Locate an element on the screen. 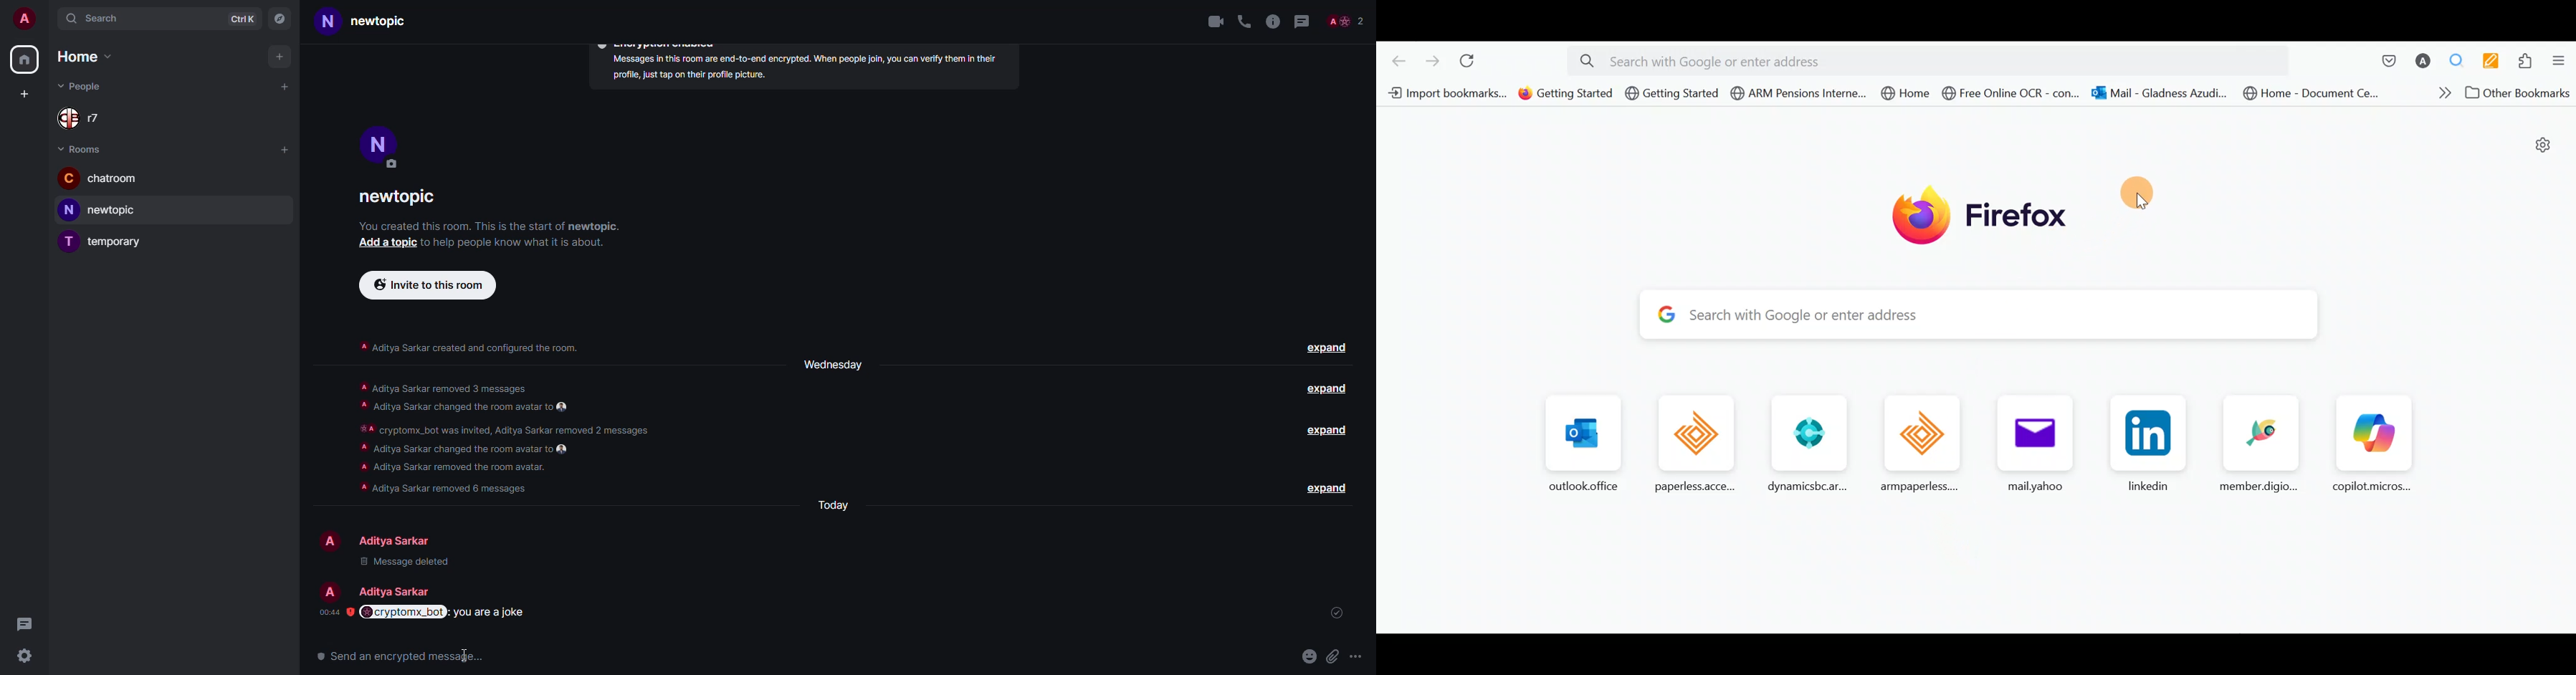 The height and width of the screenshot is (700, 2576). Extensions is located at coordinates (2530, 62).